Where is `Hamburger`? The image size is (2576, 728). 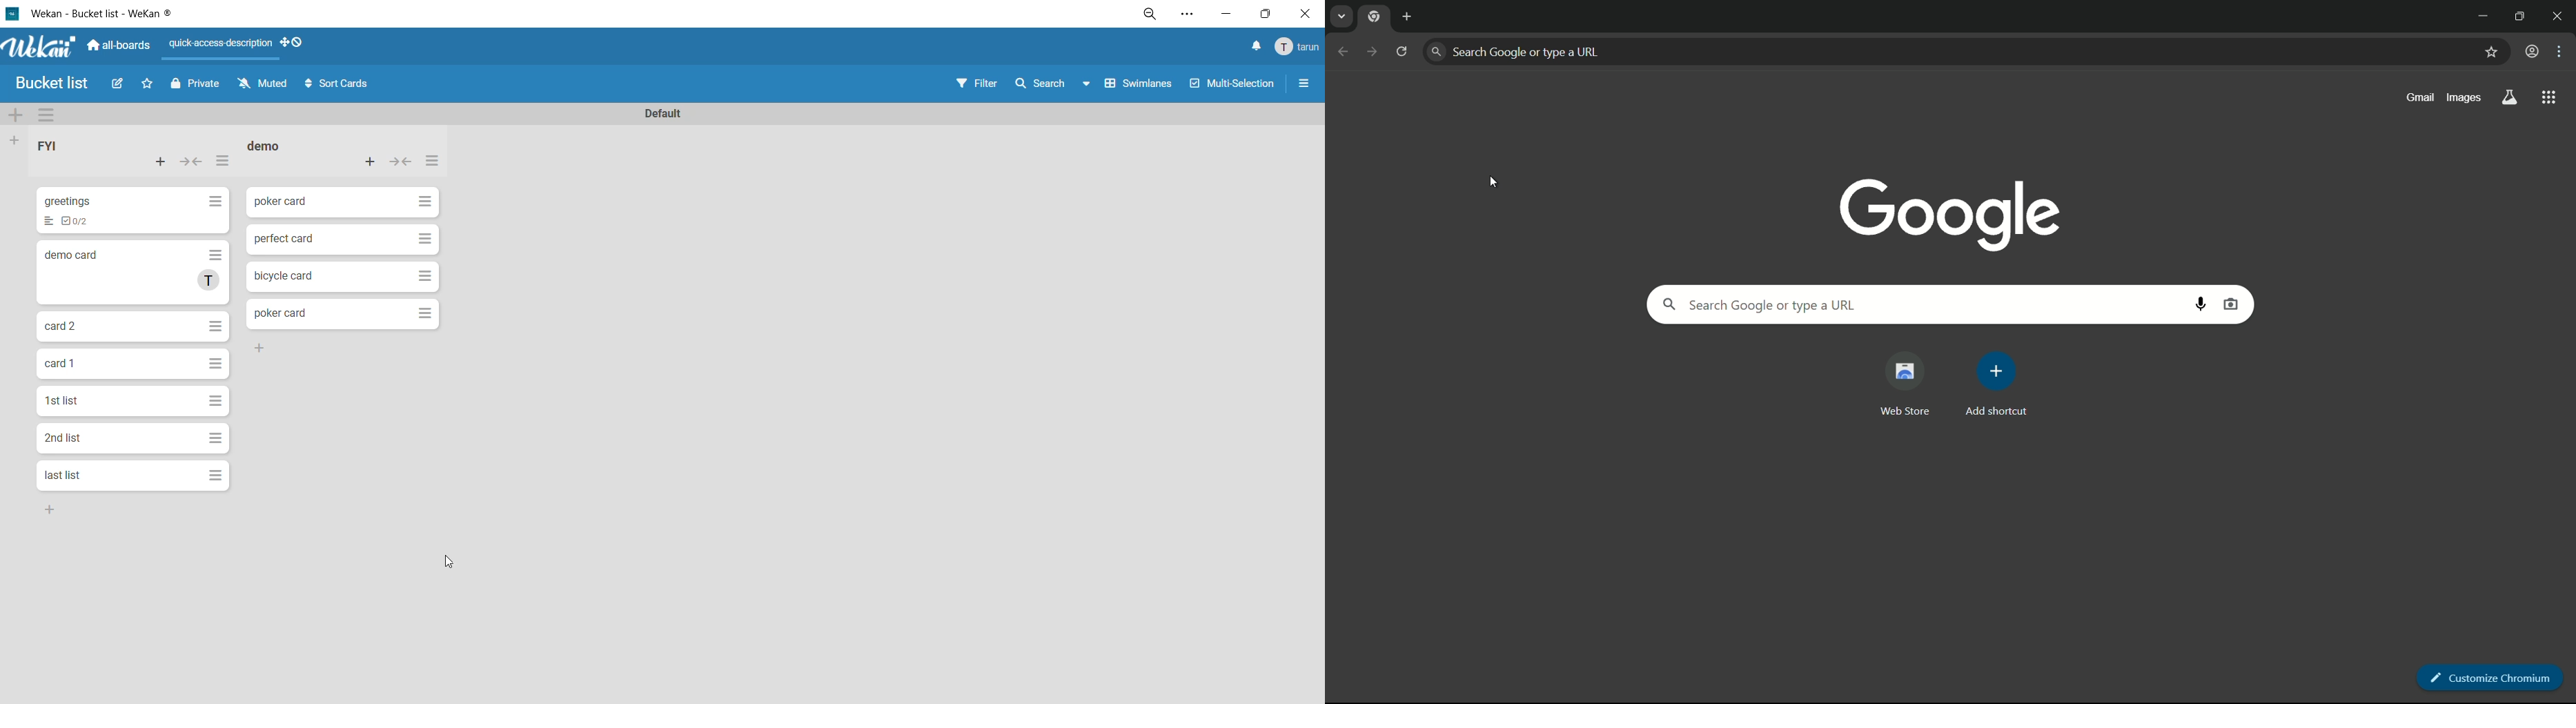 Hamburger is located at coordinates (213, 324).